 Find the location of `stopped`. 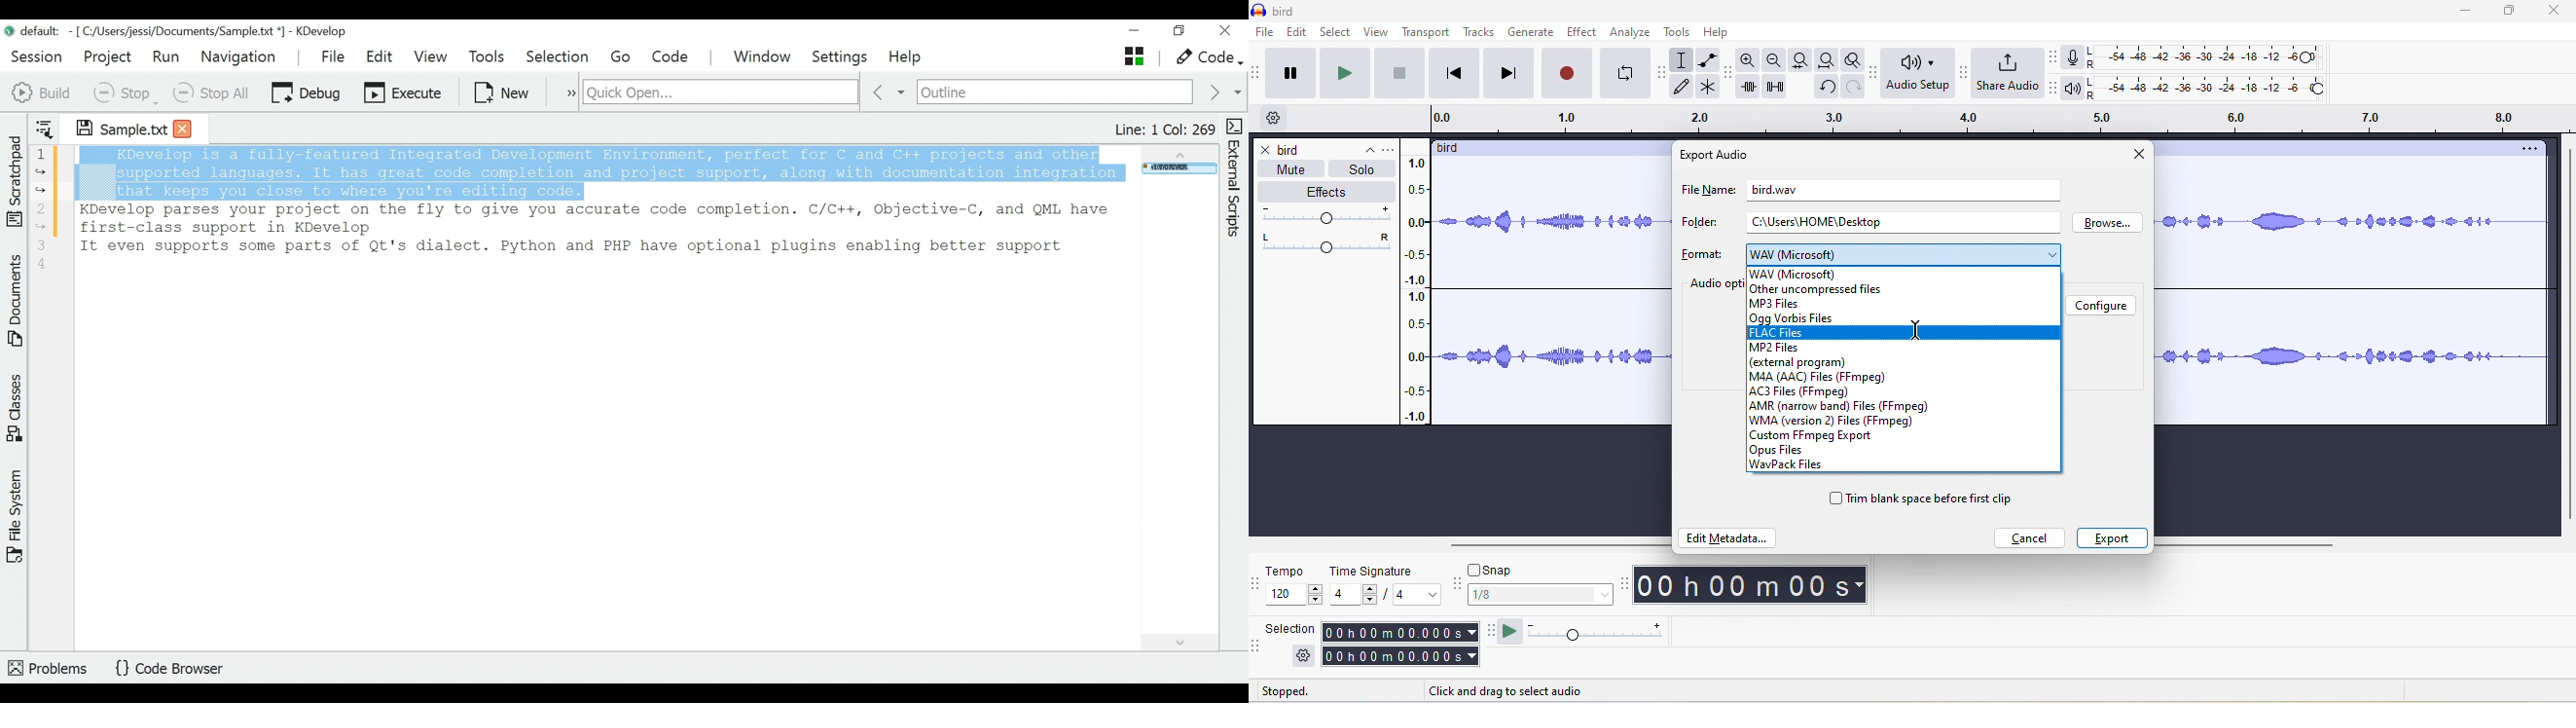

stopped is located at coordinates (1306, 692).